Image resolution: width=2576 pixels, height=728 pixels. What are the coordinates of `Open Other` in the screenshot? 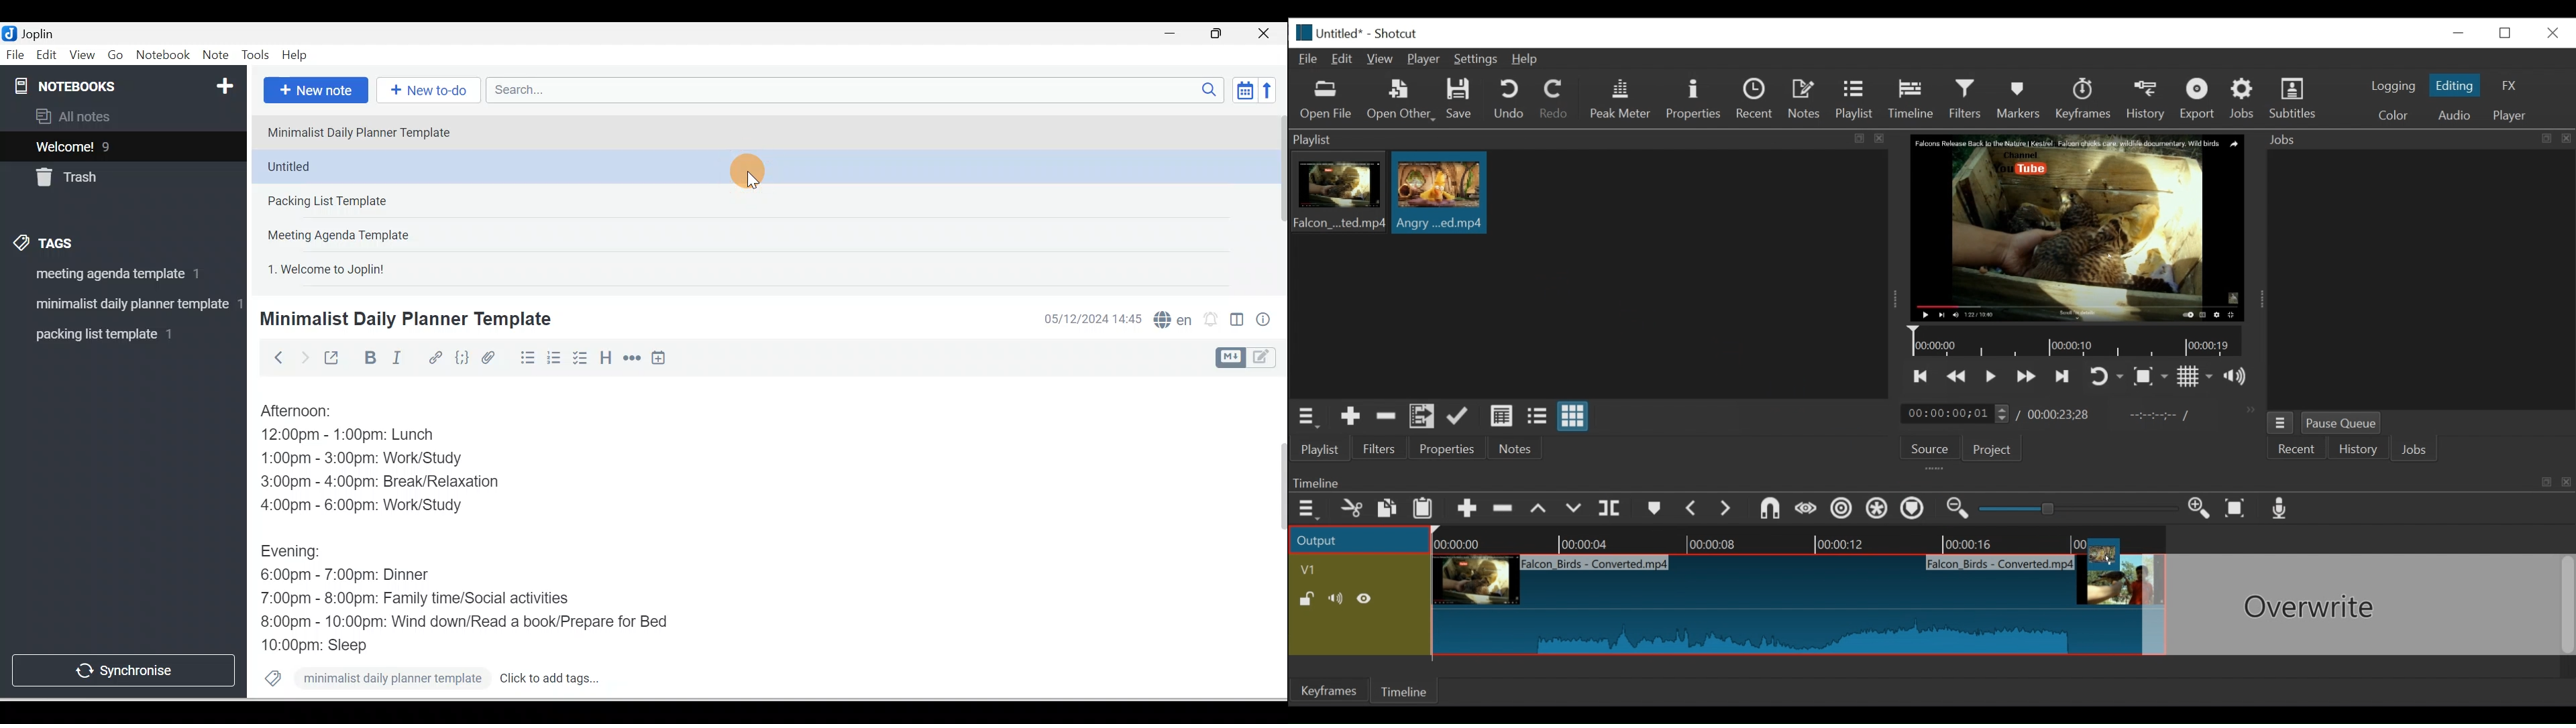 It's located at (1402, 101).